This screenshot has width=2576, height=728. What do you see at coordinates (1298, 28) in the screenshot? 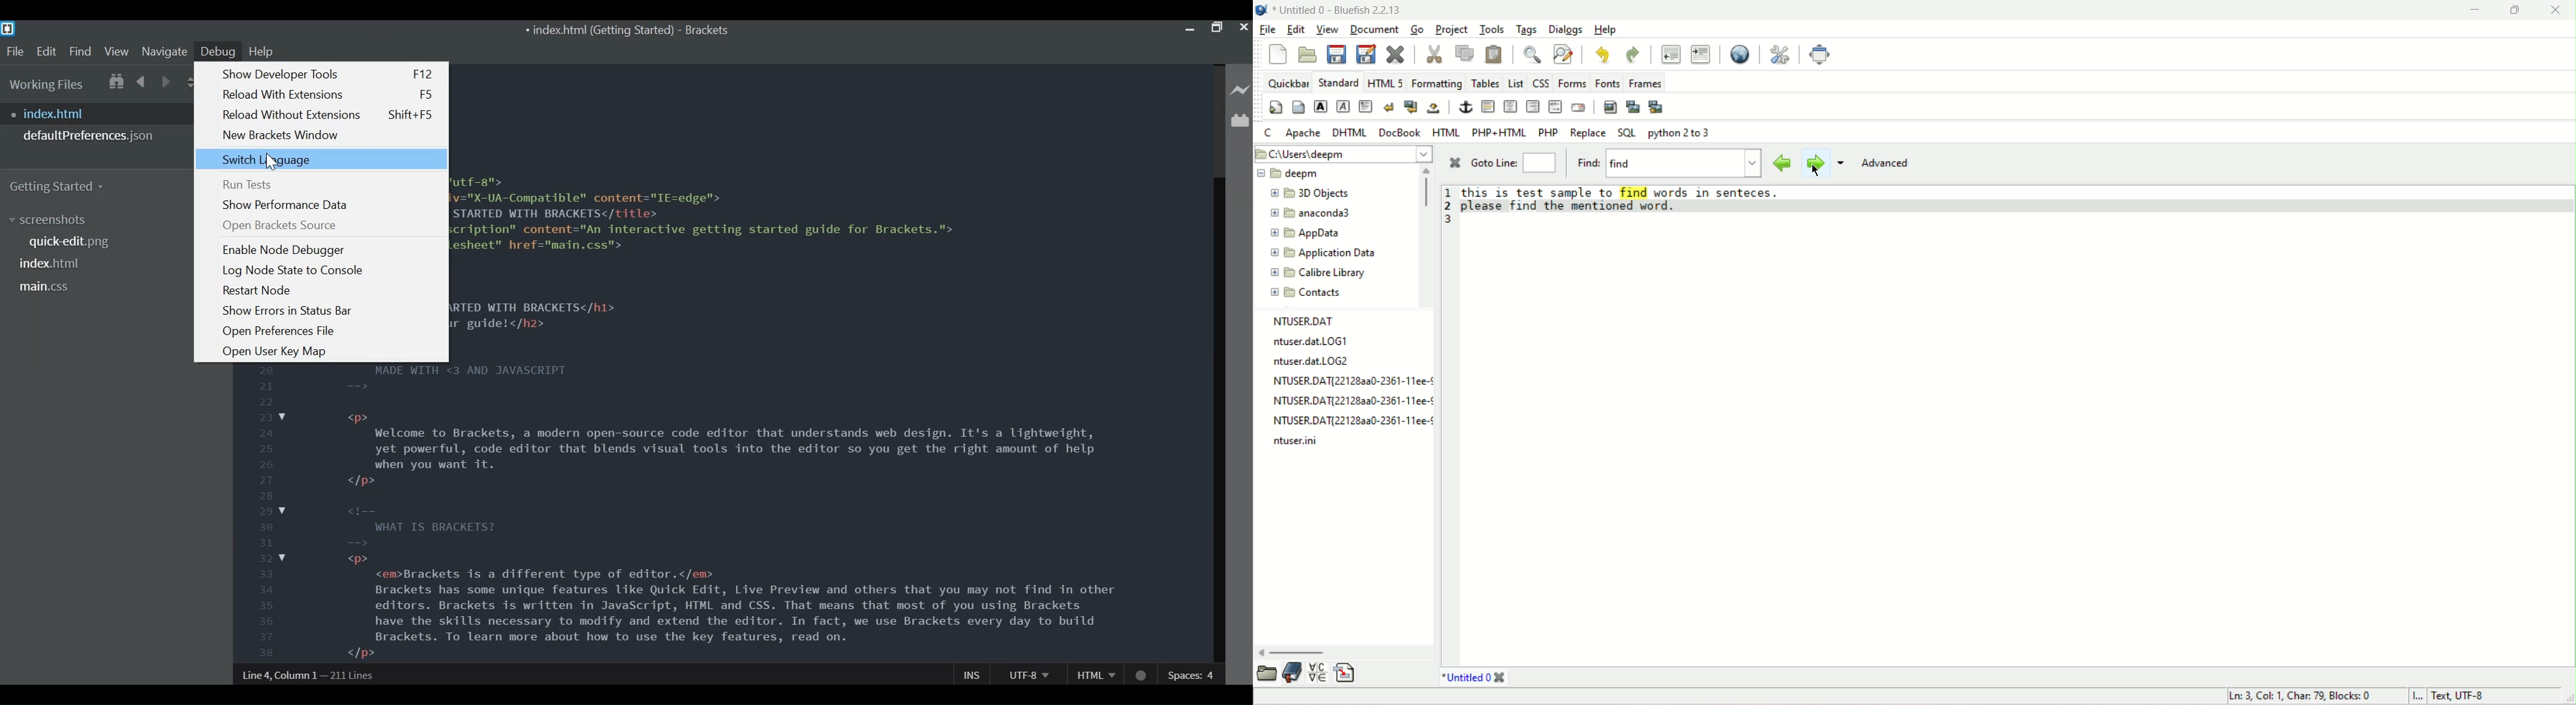
I see `edit` at bounding box center [1298, 28].